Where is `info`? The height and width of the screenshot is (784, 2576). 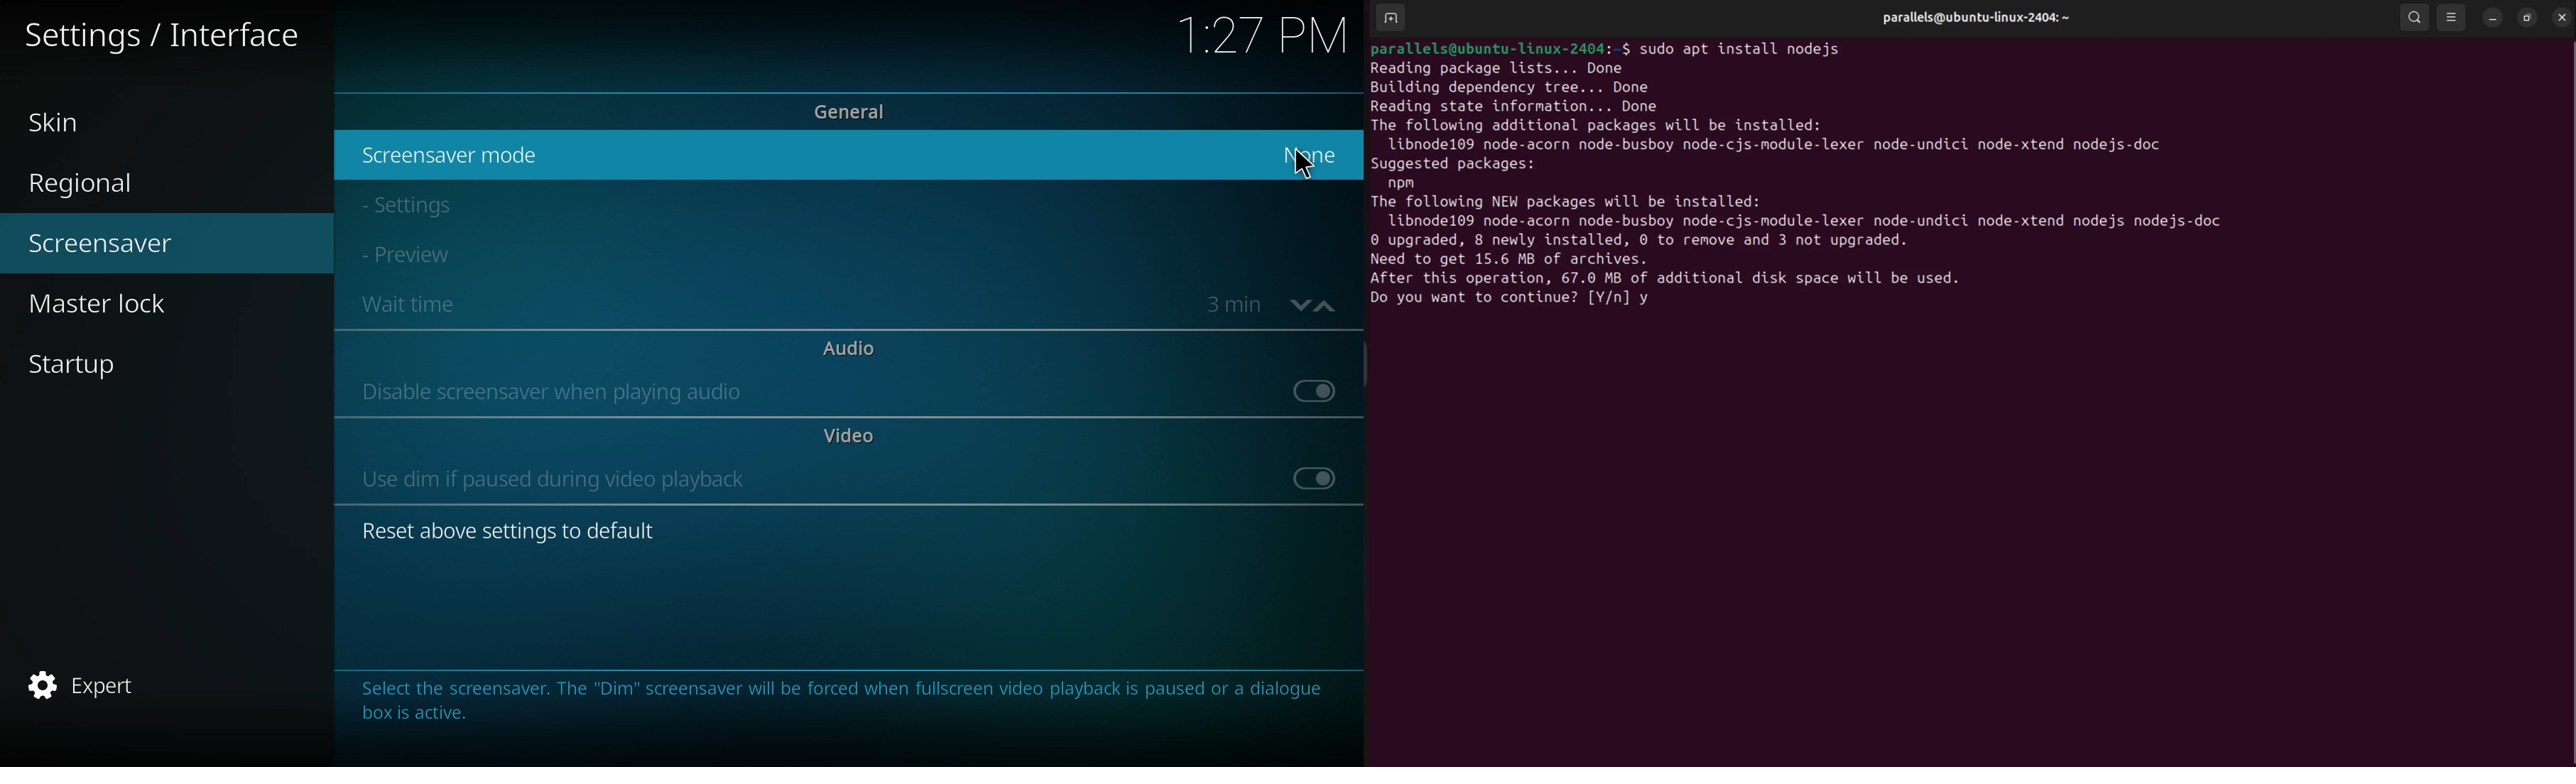
info is located at coordinates (848, 712).